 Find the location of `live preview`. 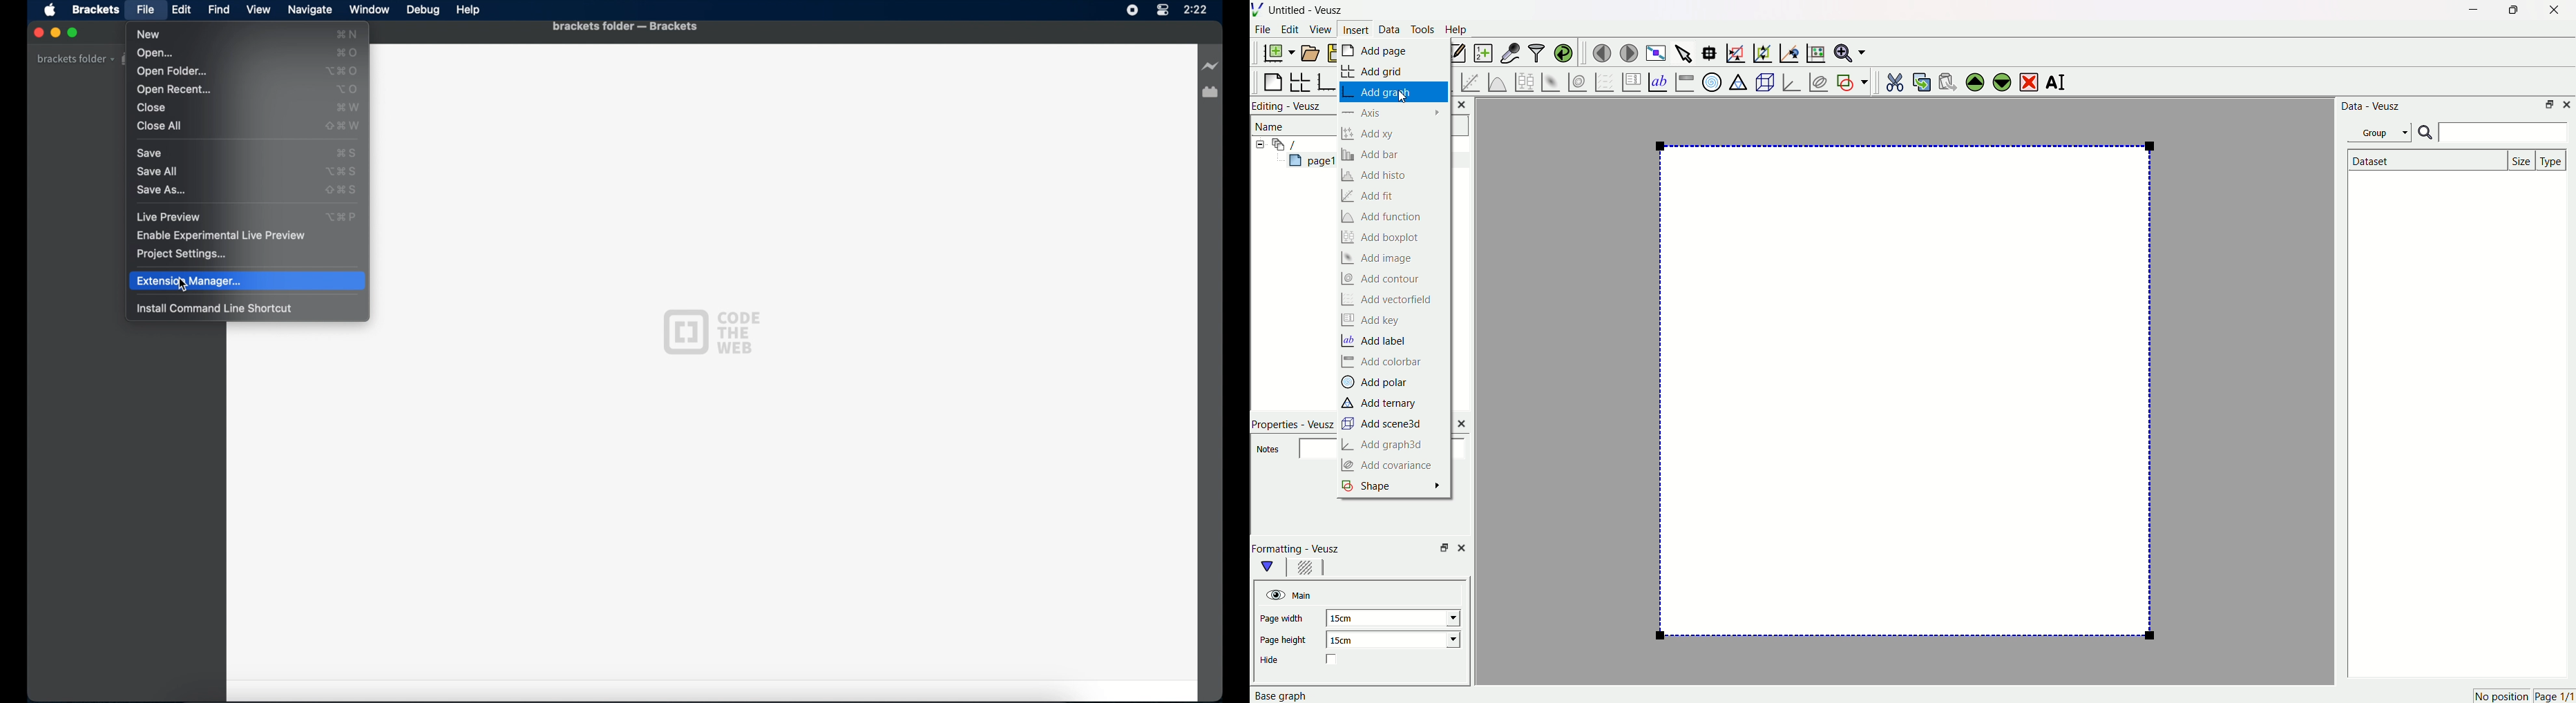

live preview is located at coordinates (1209, 66).